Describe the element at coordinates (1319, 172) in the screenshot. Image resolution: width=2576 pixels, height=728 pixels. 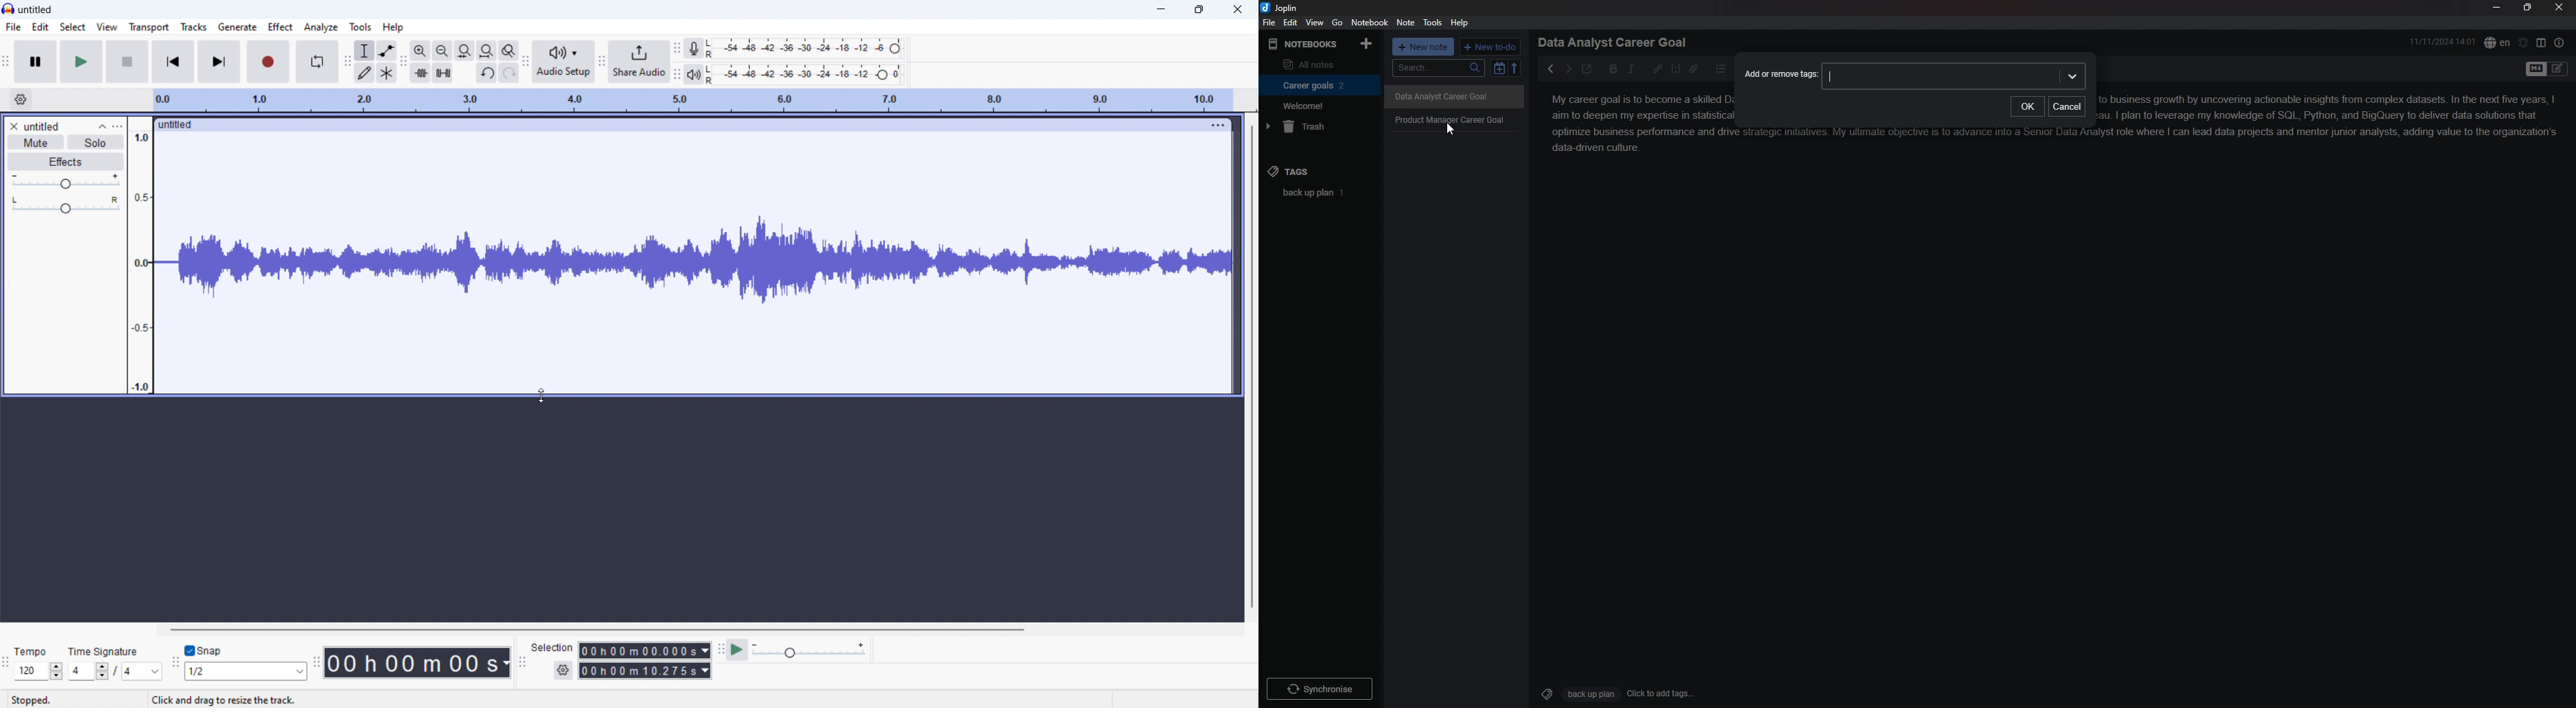
I see `tags` at that location.